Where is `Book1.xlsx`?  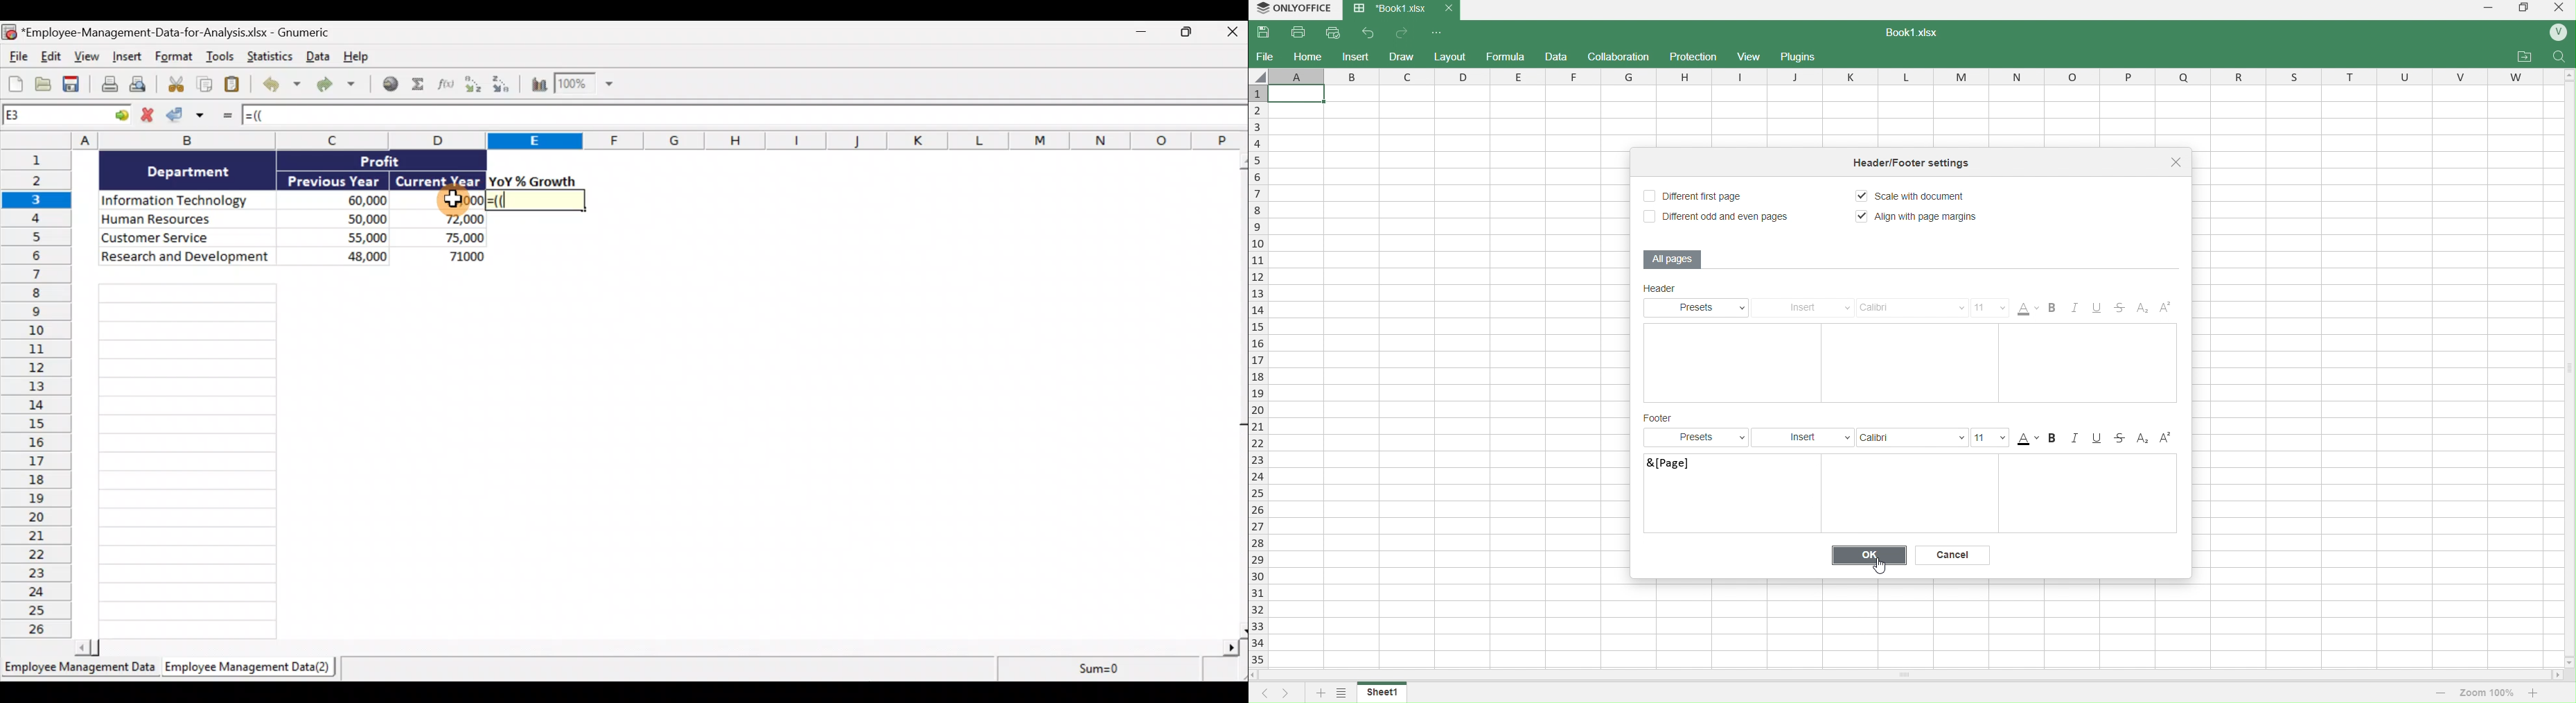 Book1.xlsx is located at coordinates (1388, 10).